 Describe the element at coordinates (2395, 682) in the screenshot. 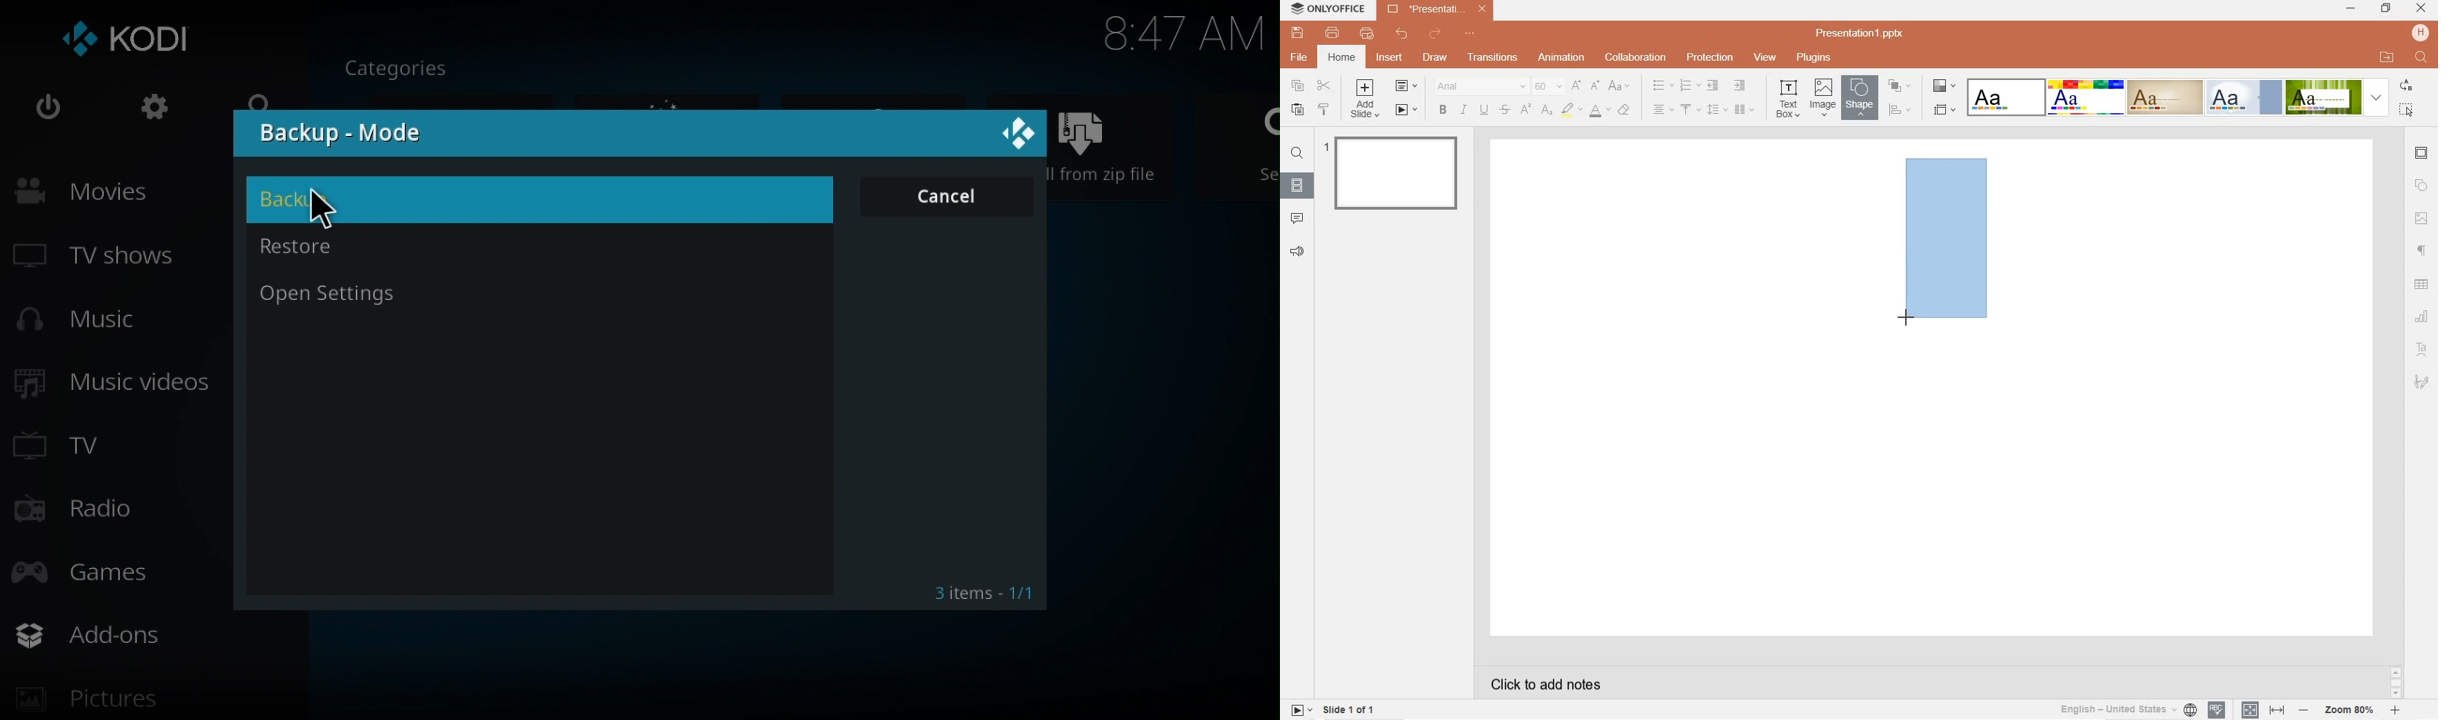

I see `scrollbar` at that location.